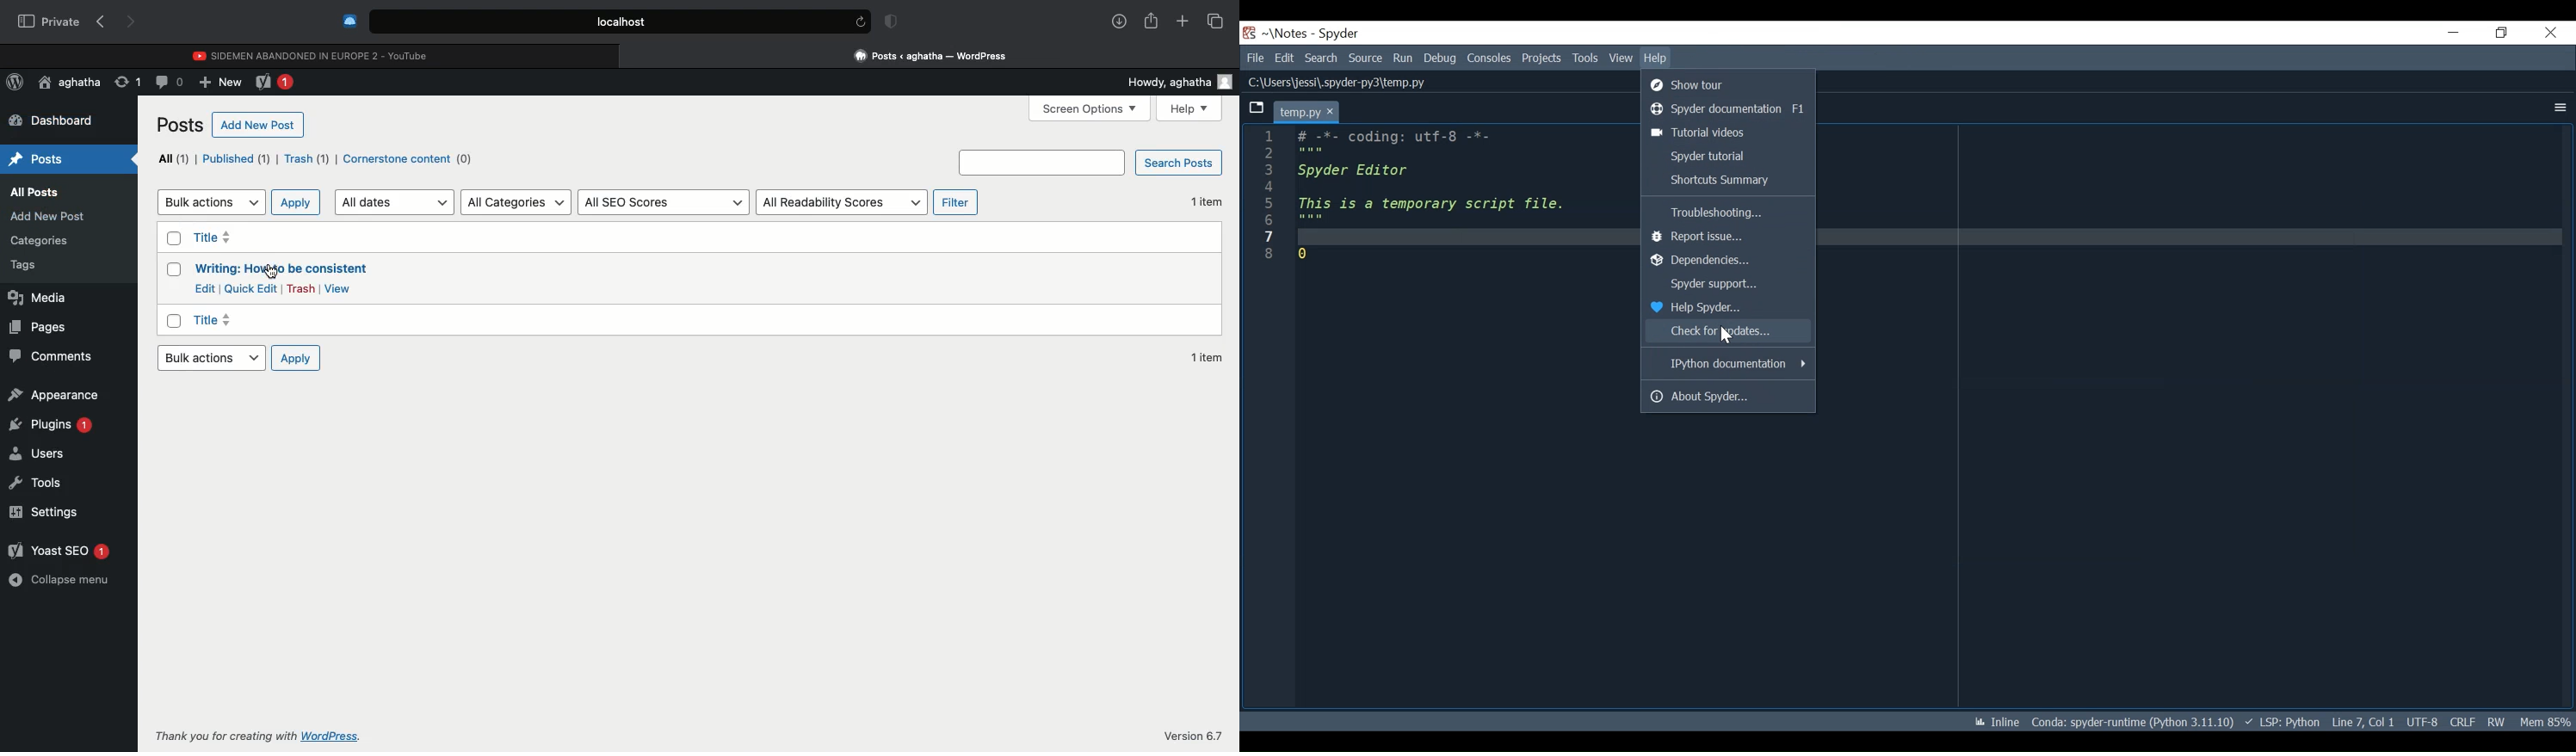  I want to click on Comment, so click(170, 81).